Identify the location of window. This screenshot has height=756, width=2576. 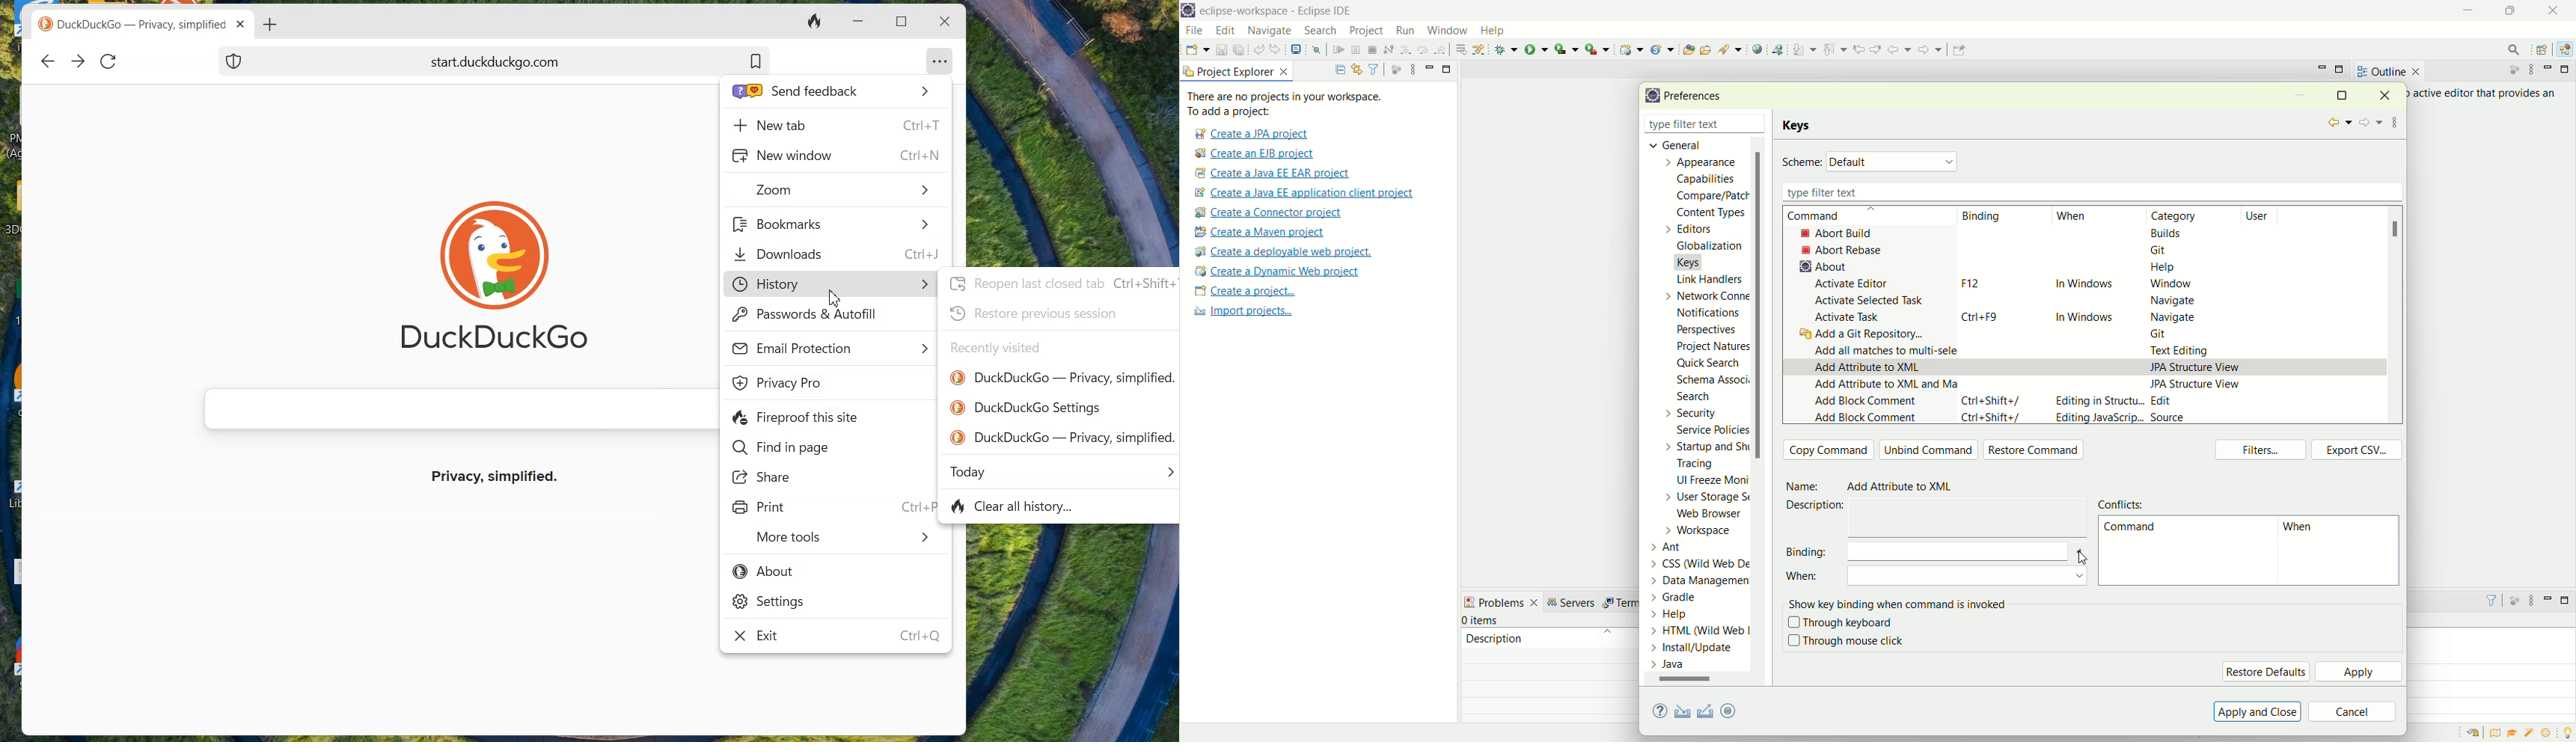
(1446, 27).